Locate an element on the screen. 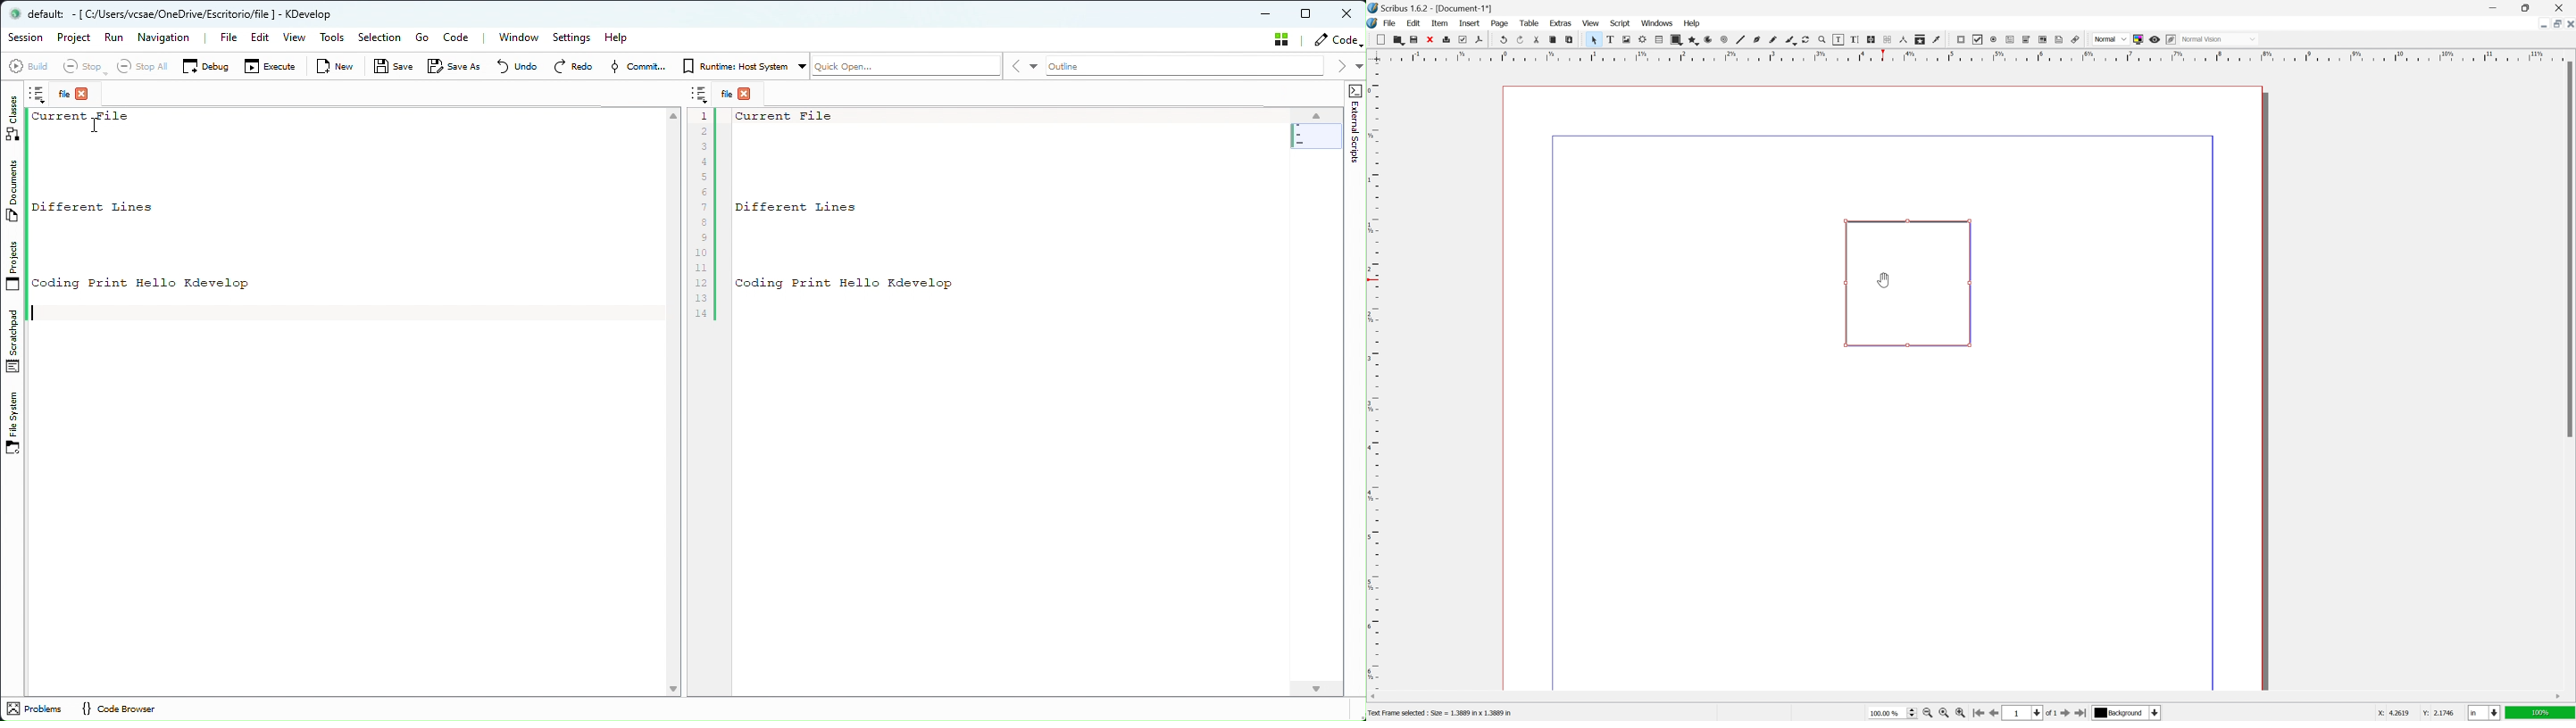 The height and width of the screenshot is (728, 2576). go to last page is located at coordinates (2082, 712).